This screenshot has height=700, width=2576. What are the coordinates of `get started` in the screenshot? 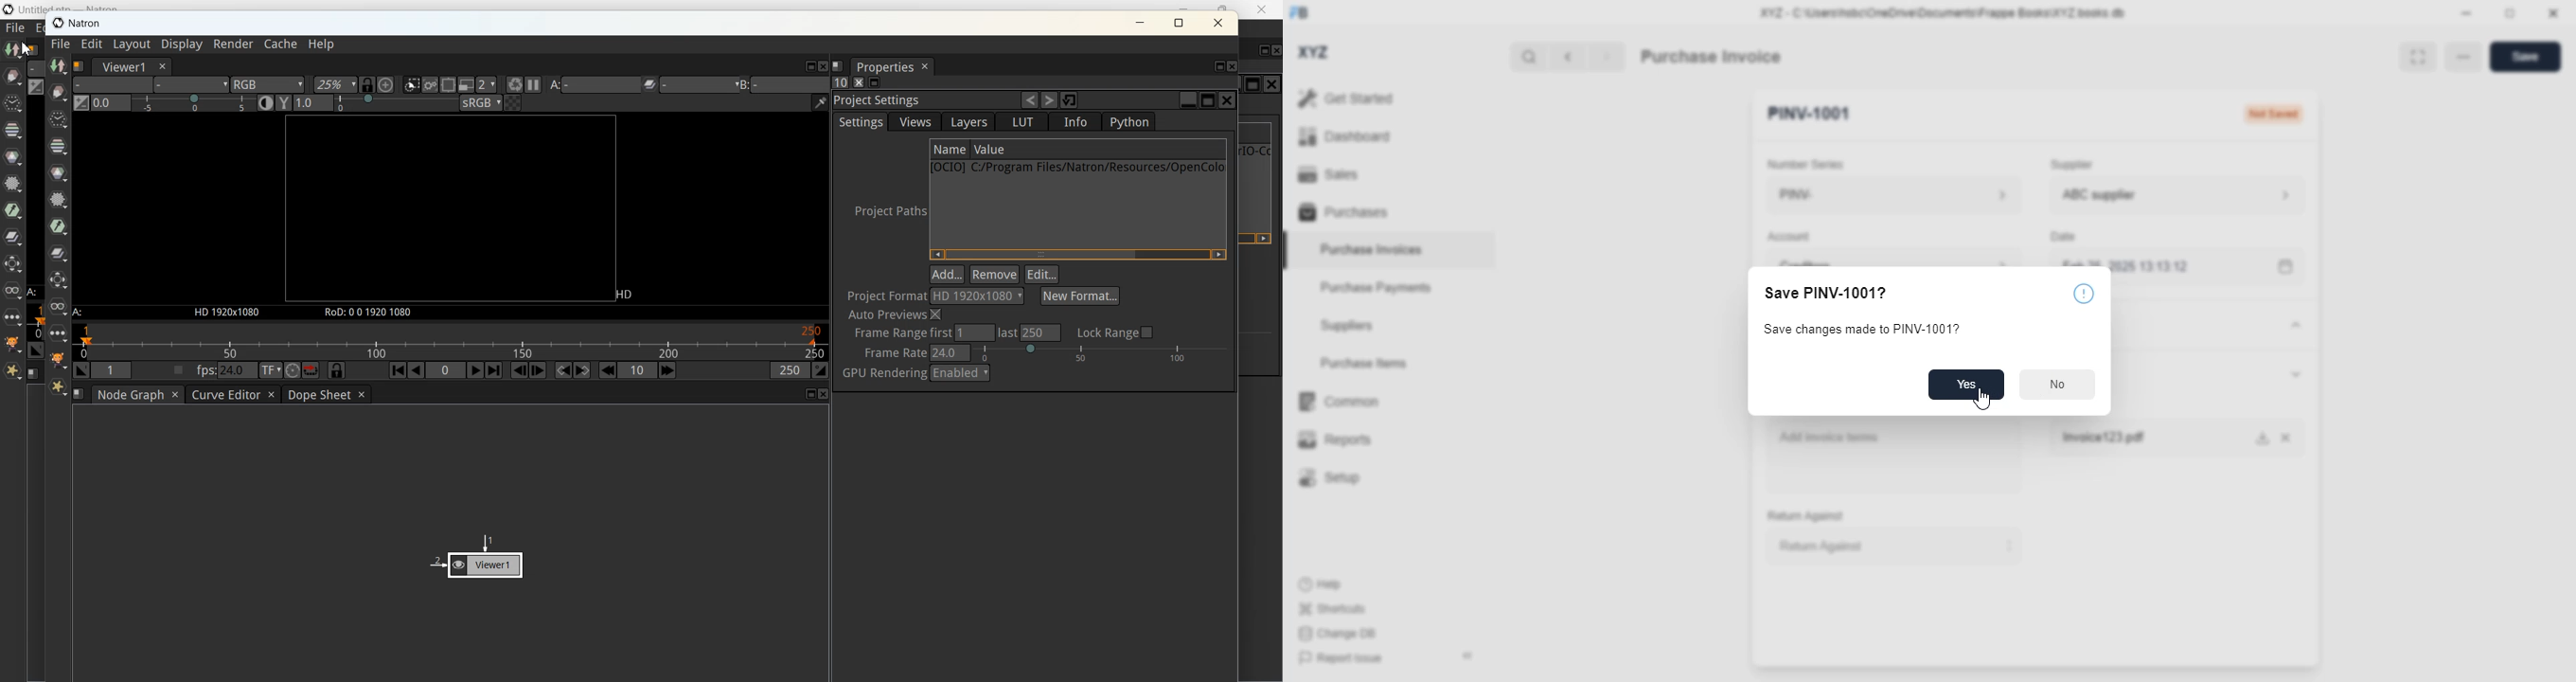 It's located at (1347, 98).